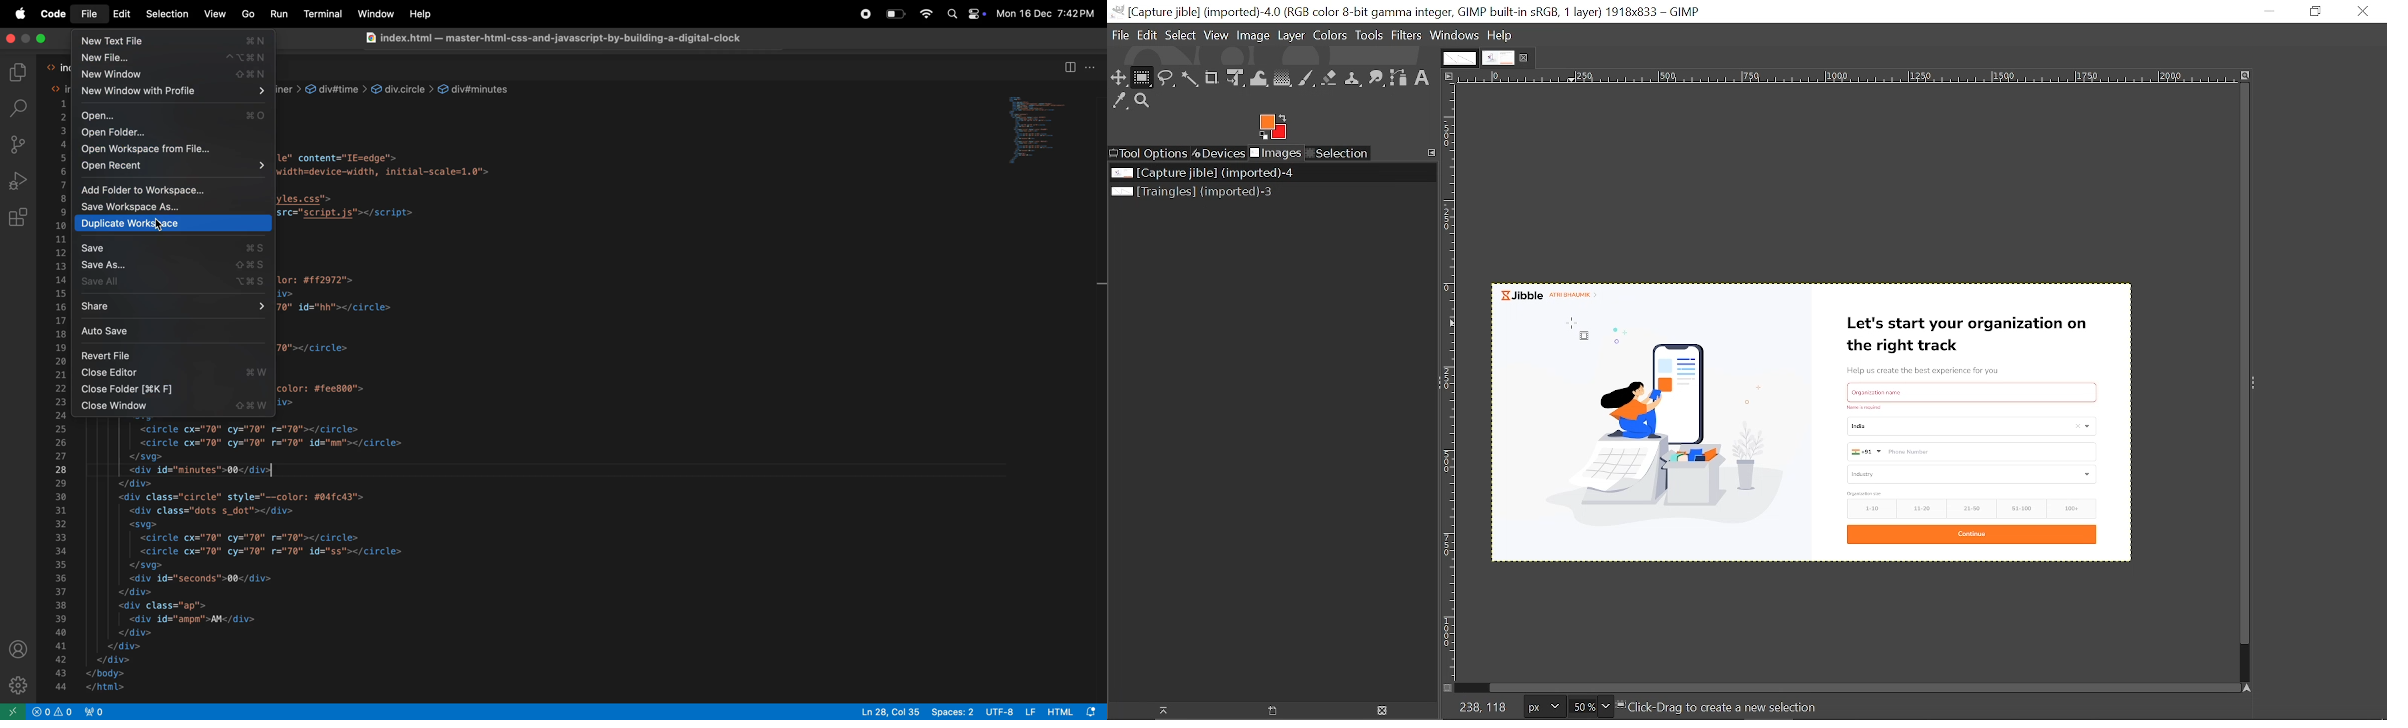 This screenshot has width=2408, height=728. What do you see at coordinates (1073, 712) in the screenshot?
I see `html alert` at bounding box center [1073, 712].